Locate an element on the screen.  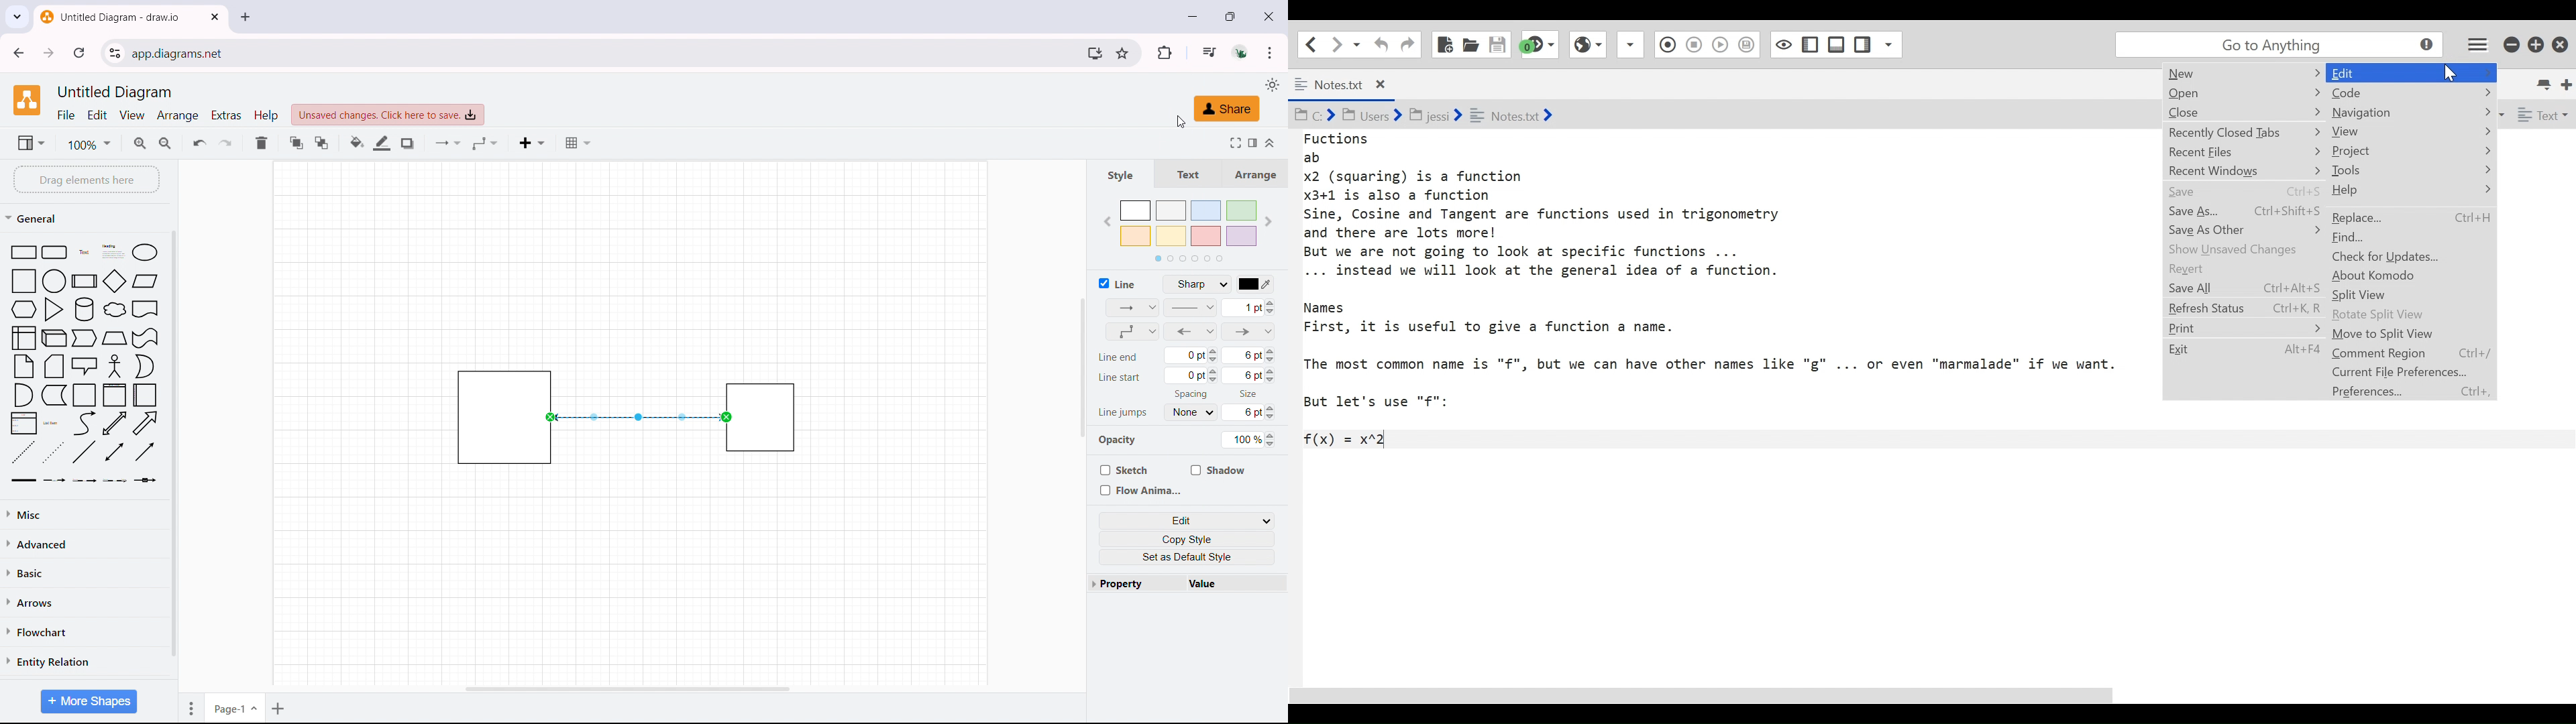
Play Last Macro is located at coordinates (1587, 43).